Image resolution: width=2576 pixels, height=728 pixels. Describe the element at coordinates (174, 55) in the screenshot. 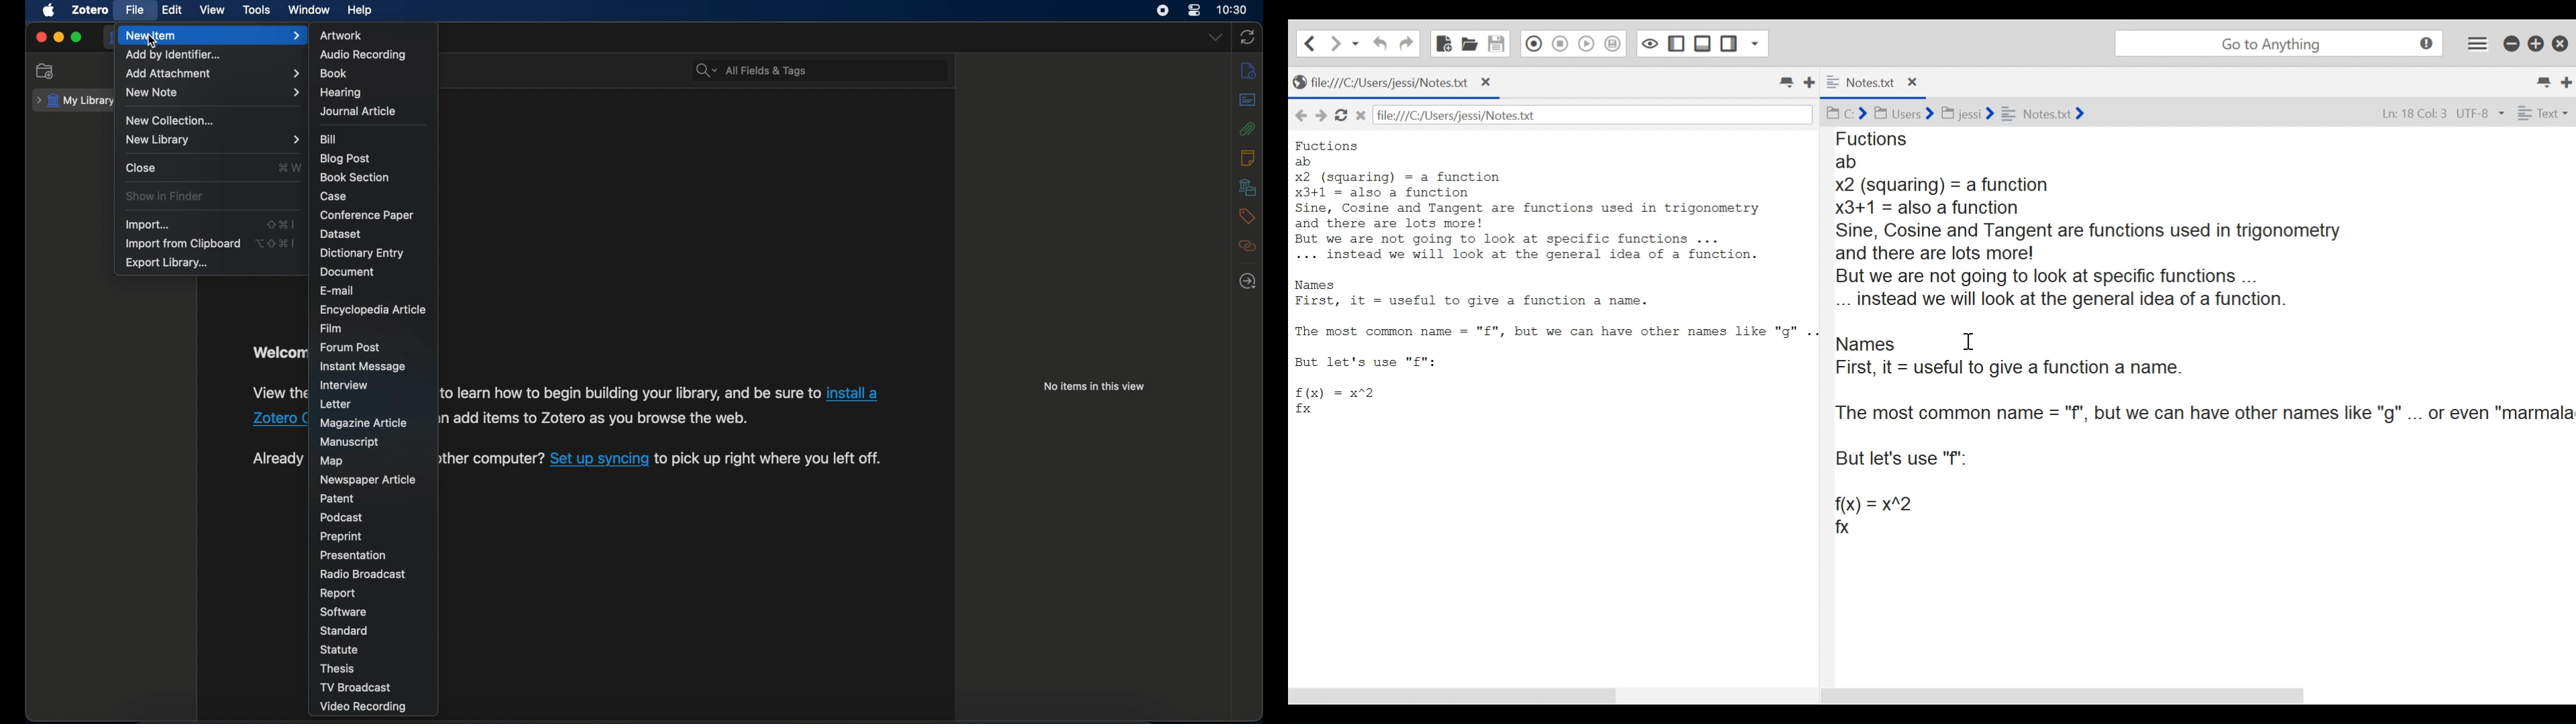

I see `add by identifier` at that location.